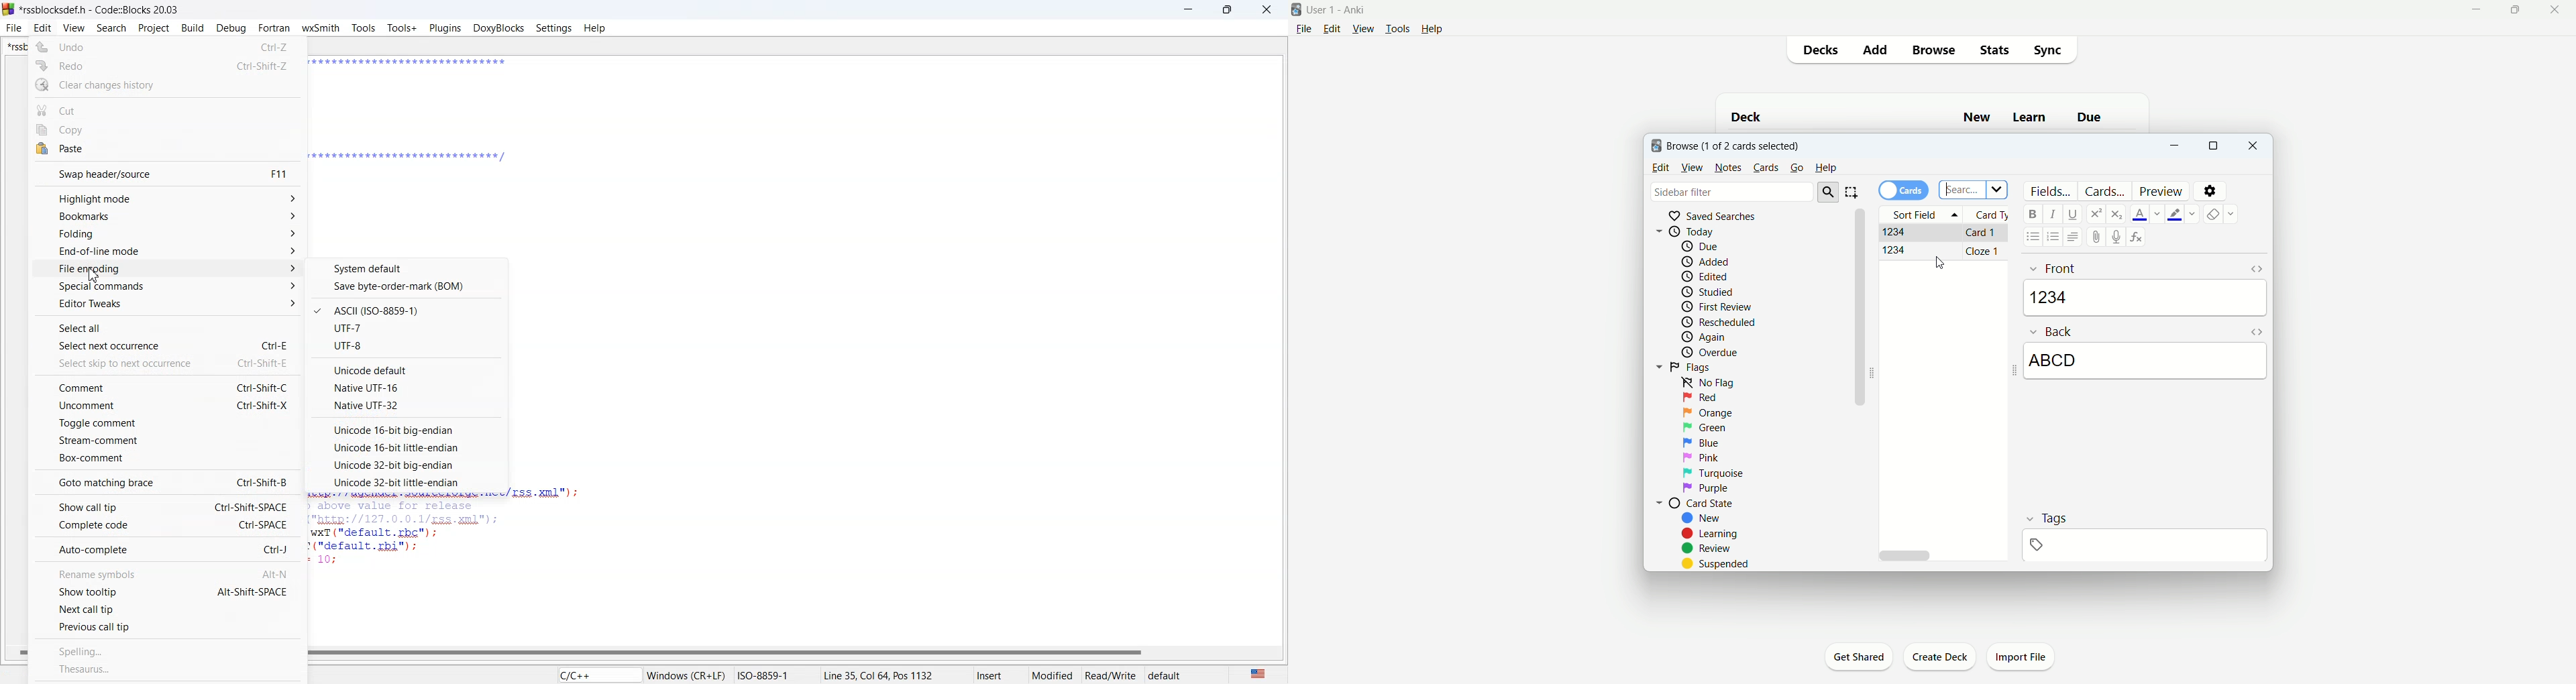  What do you see at coordinates (1859, 658) in the screenshot?
I see `get shared` at bounding box center [1859, 658].